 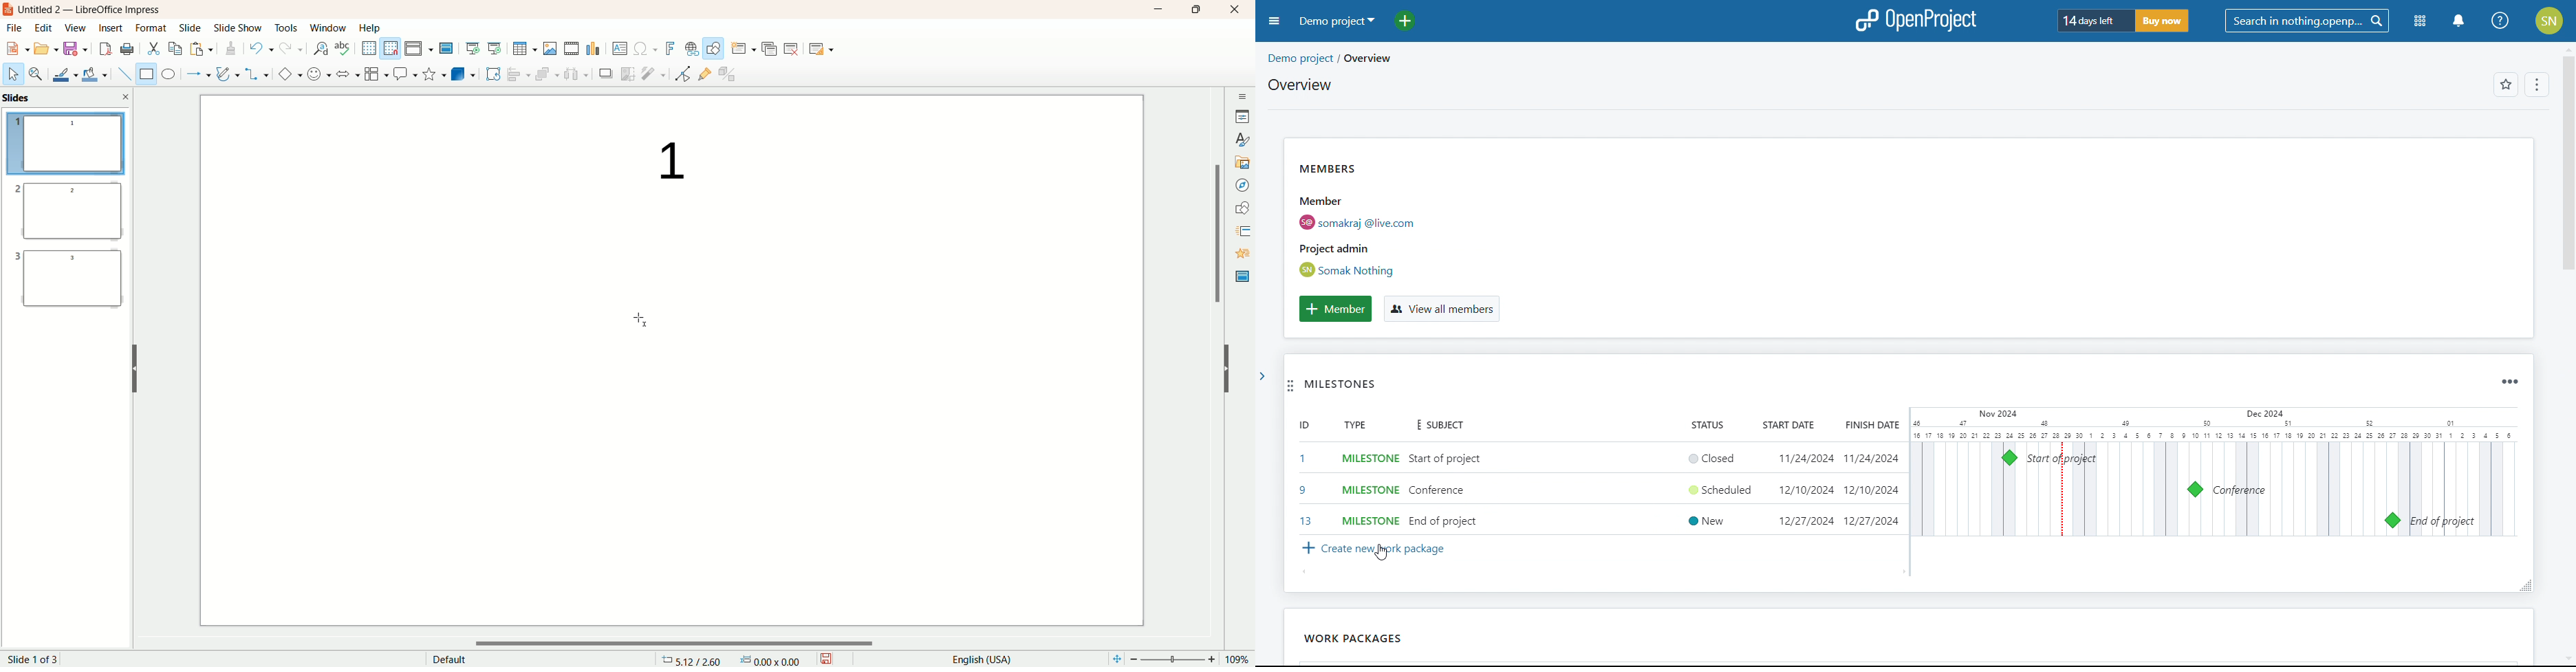 I want to click on text, so click(x=661, y=162).